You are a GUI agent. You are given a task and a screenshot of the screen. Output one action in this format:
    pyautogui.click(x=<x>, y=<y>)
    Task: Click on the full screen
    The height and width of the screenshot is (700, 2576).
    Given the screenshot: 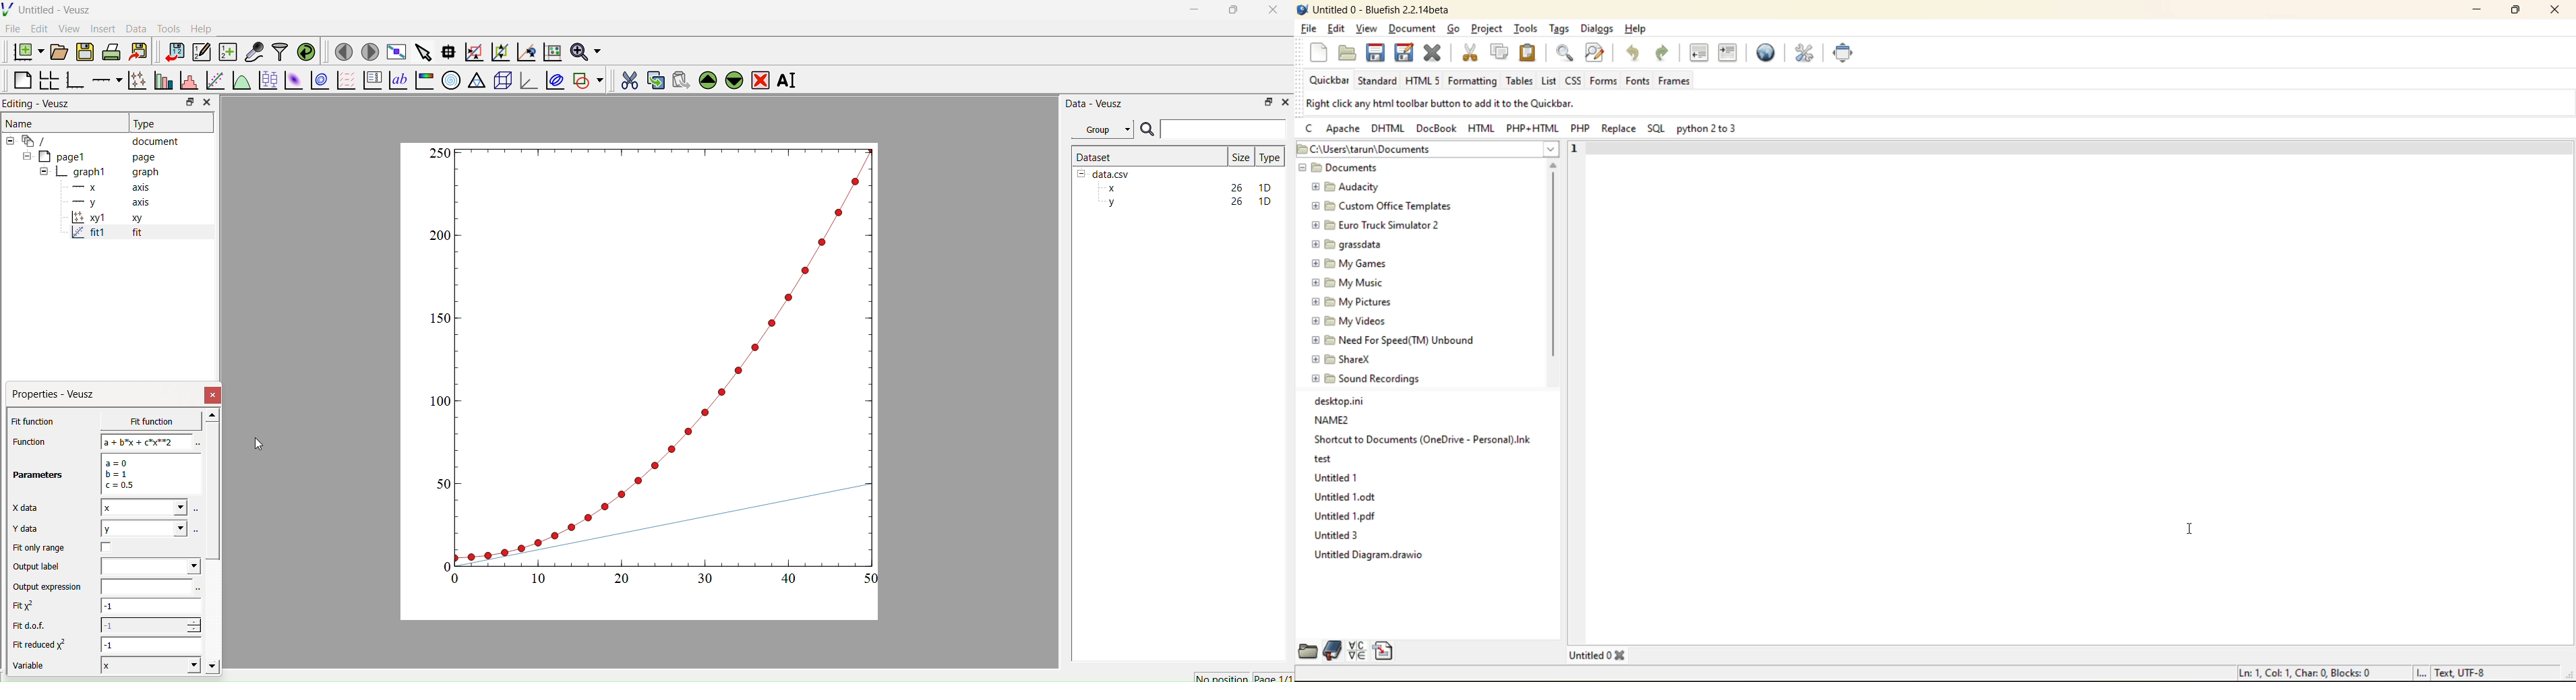 What is the action you would take?
    pyautogui.click(x=1844, y=54)
    